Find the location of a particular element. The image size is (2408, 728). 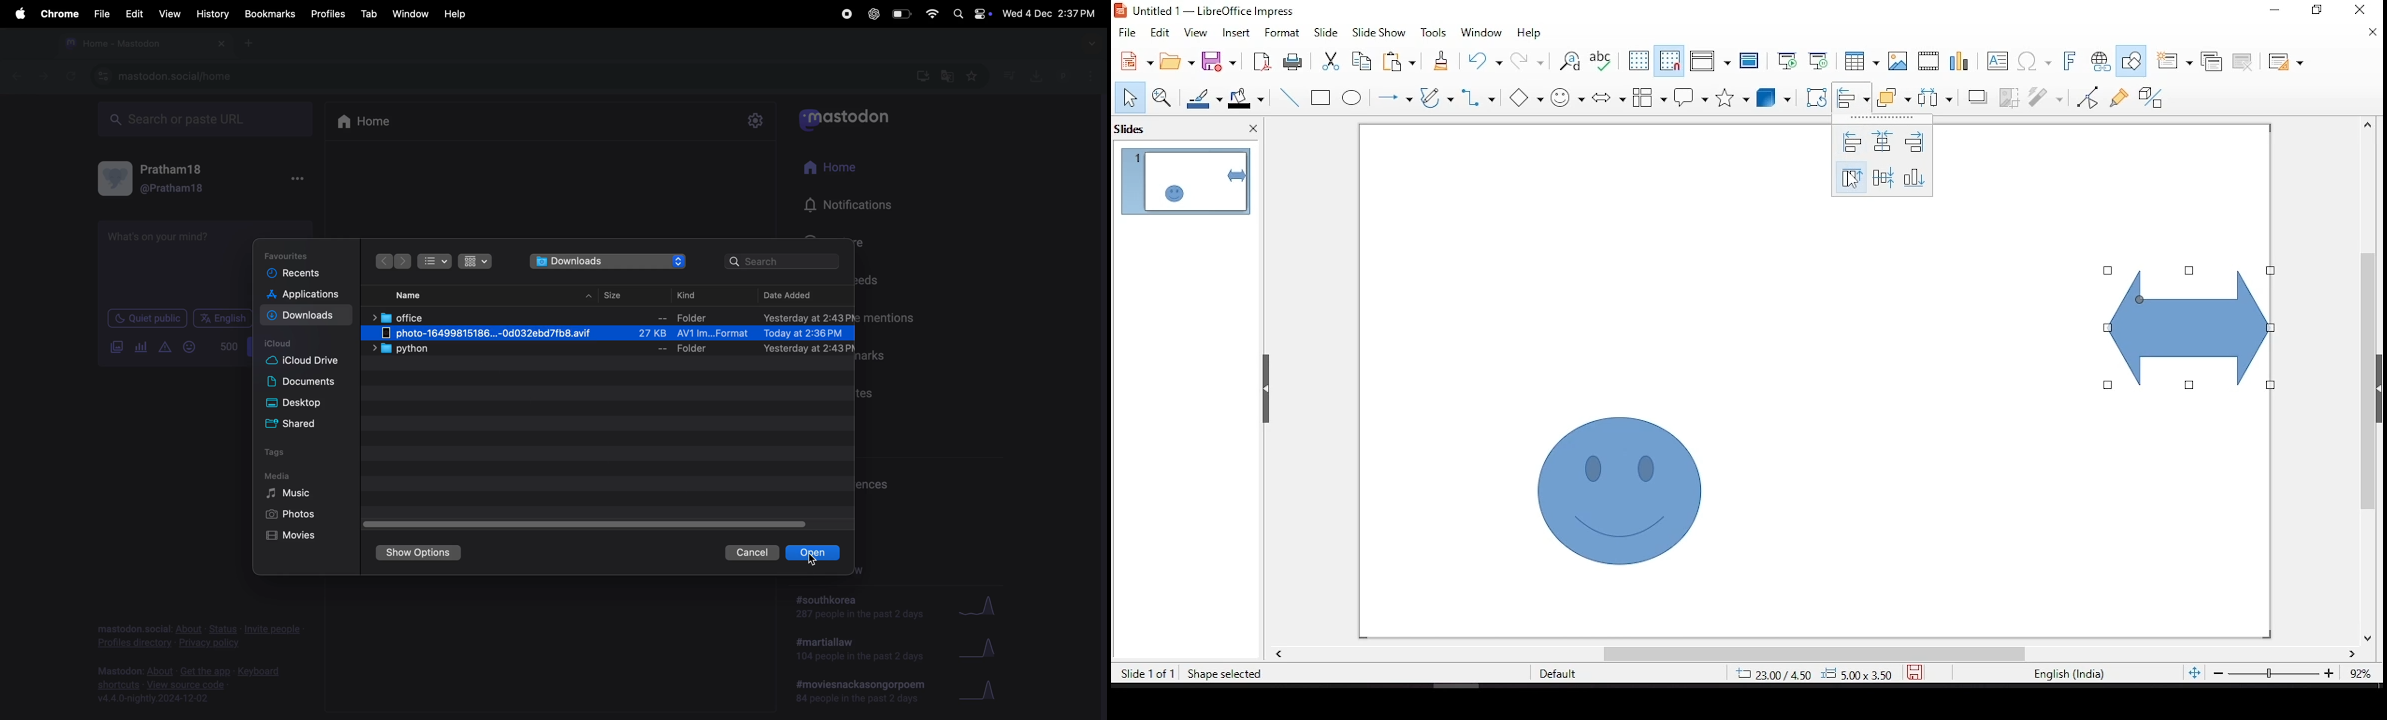

25.57/6.10 is located at coordinates (1772, 675).